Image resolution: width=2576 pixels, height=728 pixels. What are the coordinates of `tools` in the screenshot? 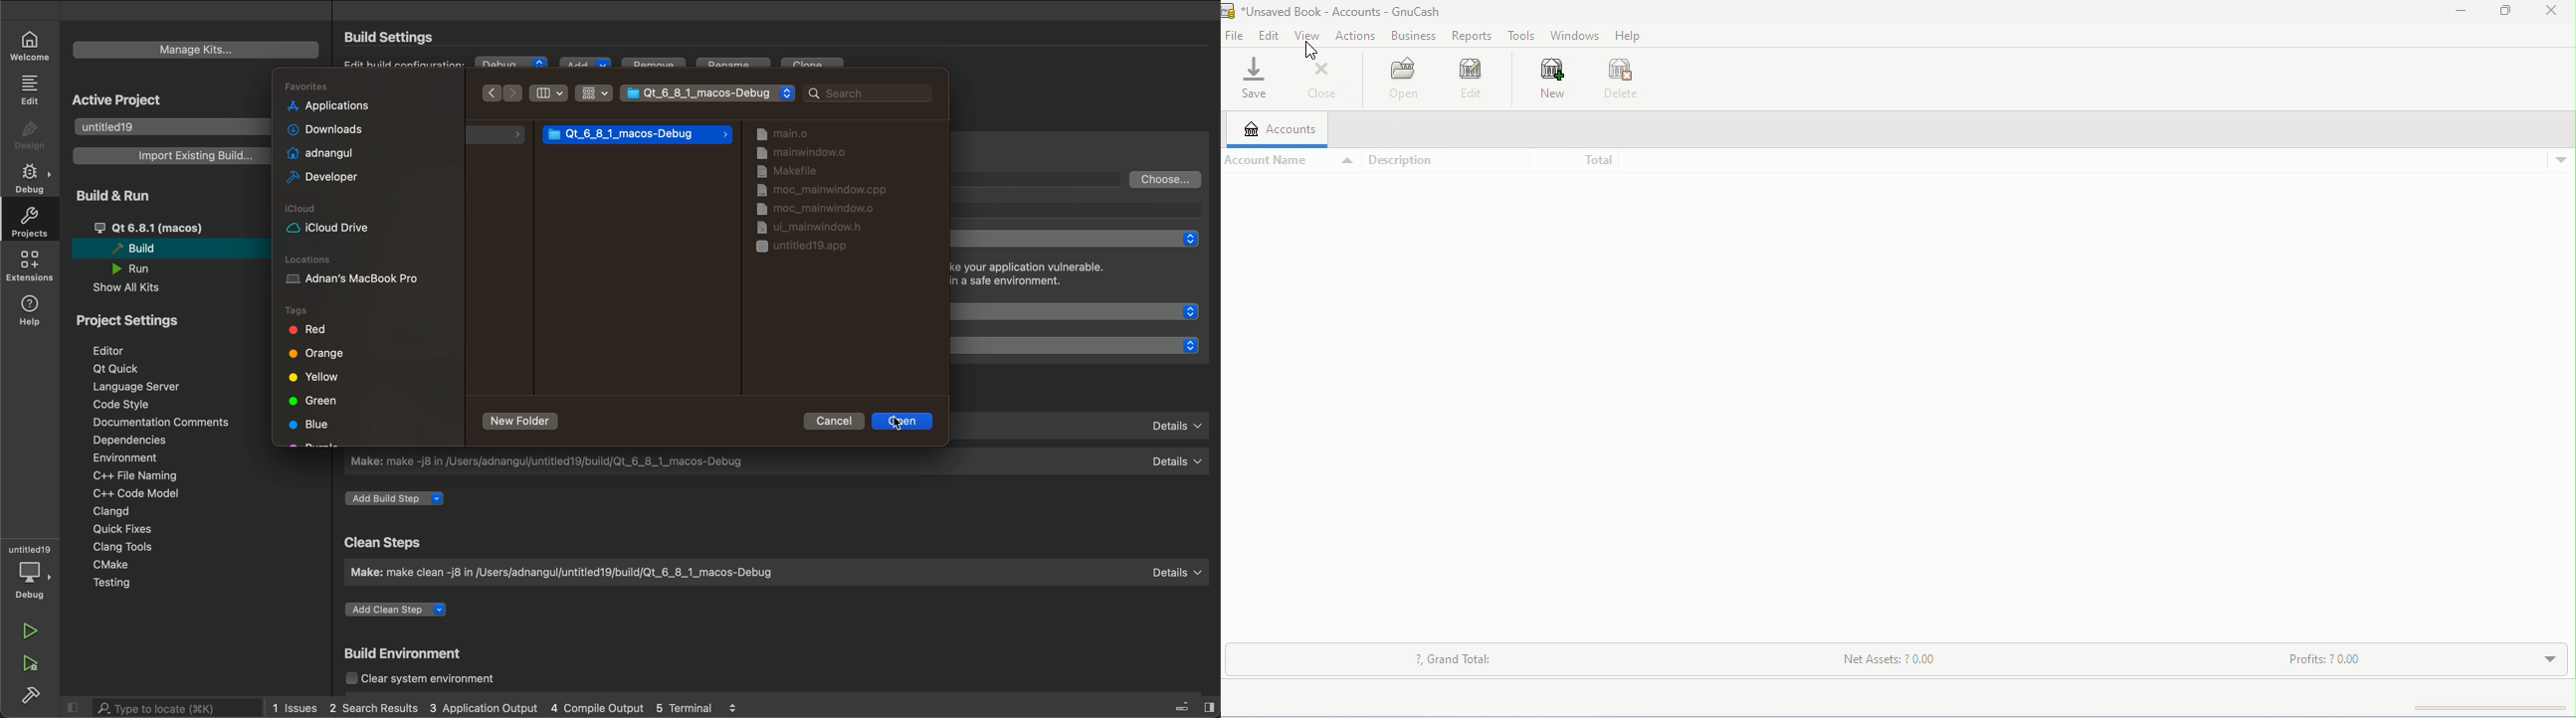 It's located at (1522, 36).